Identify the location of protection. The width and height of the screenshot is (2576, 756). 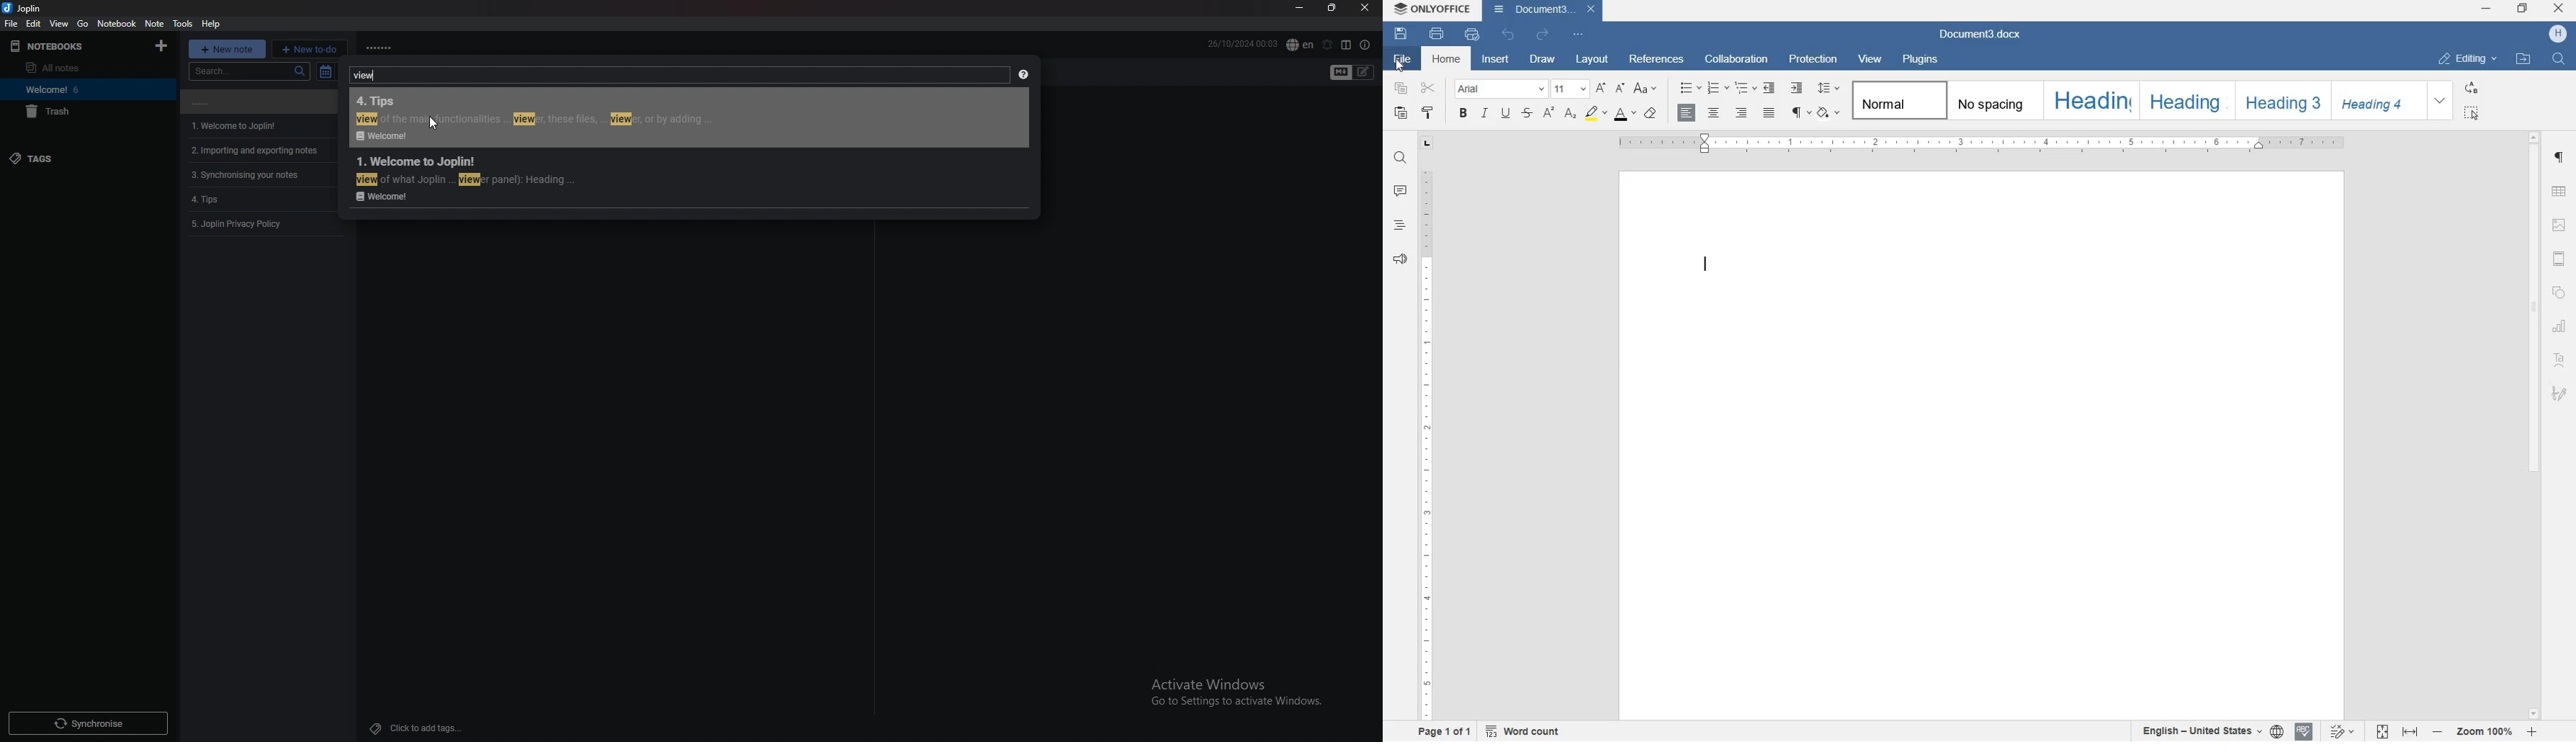
(1814, 58).